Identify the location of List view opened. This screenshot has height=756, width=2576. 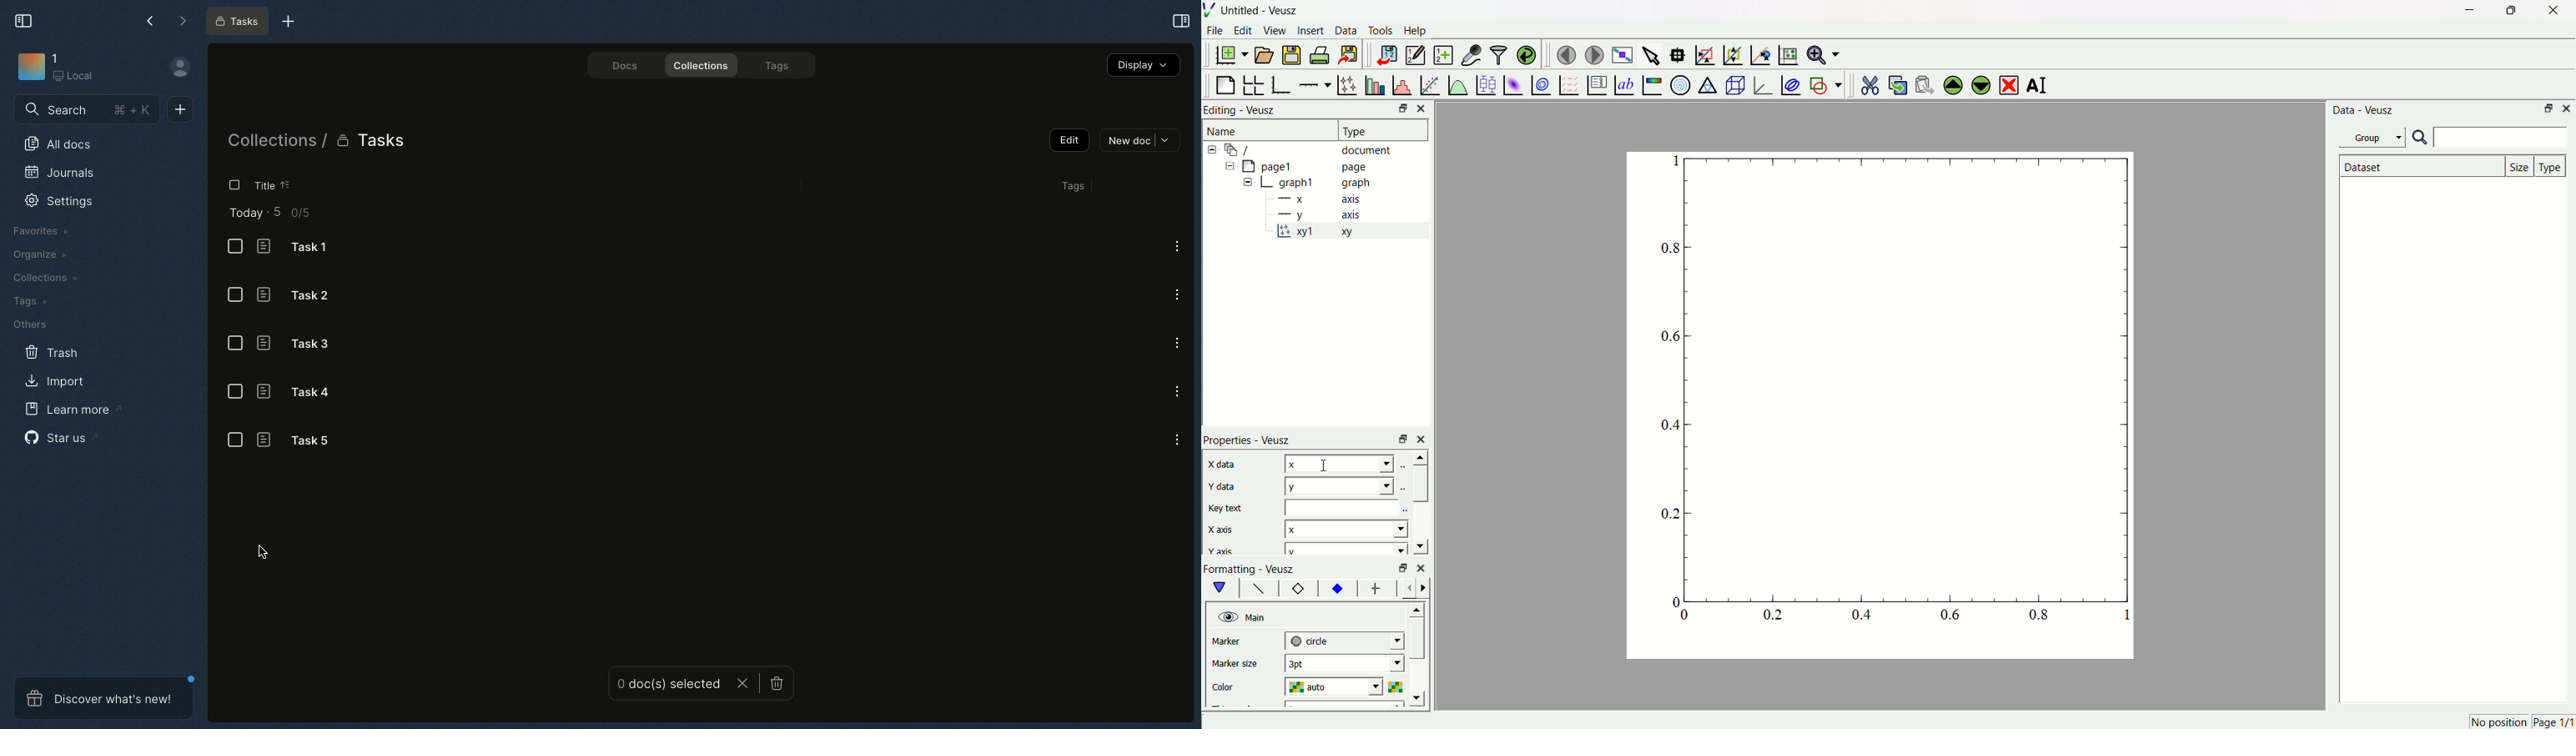
(233, 185).